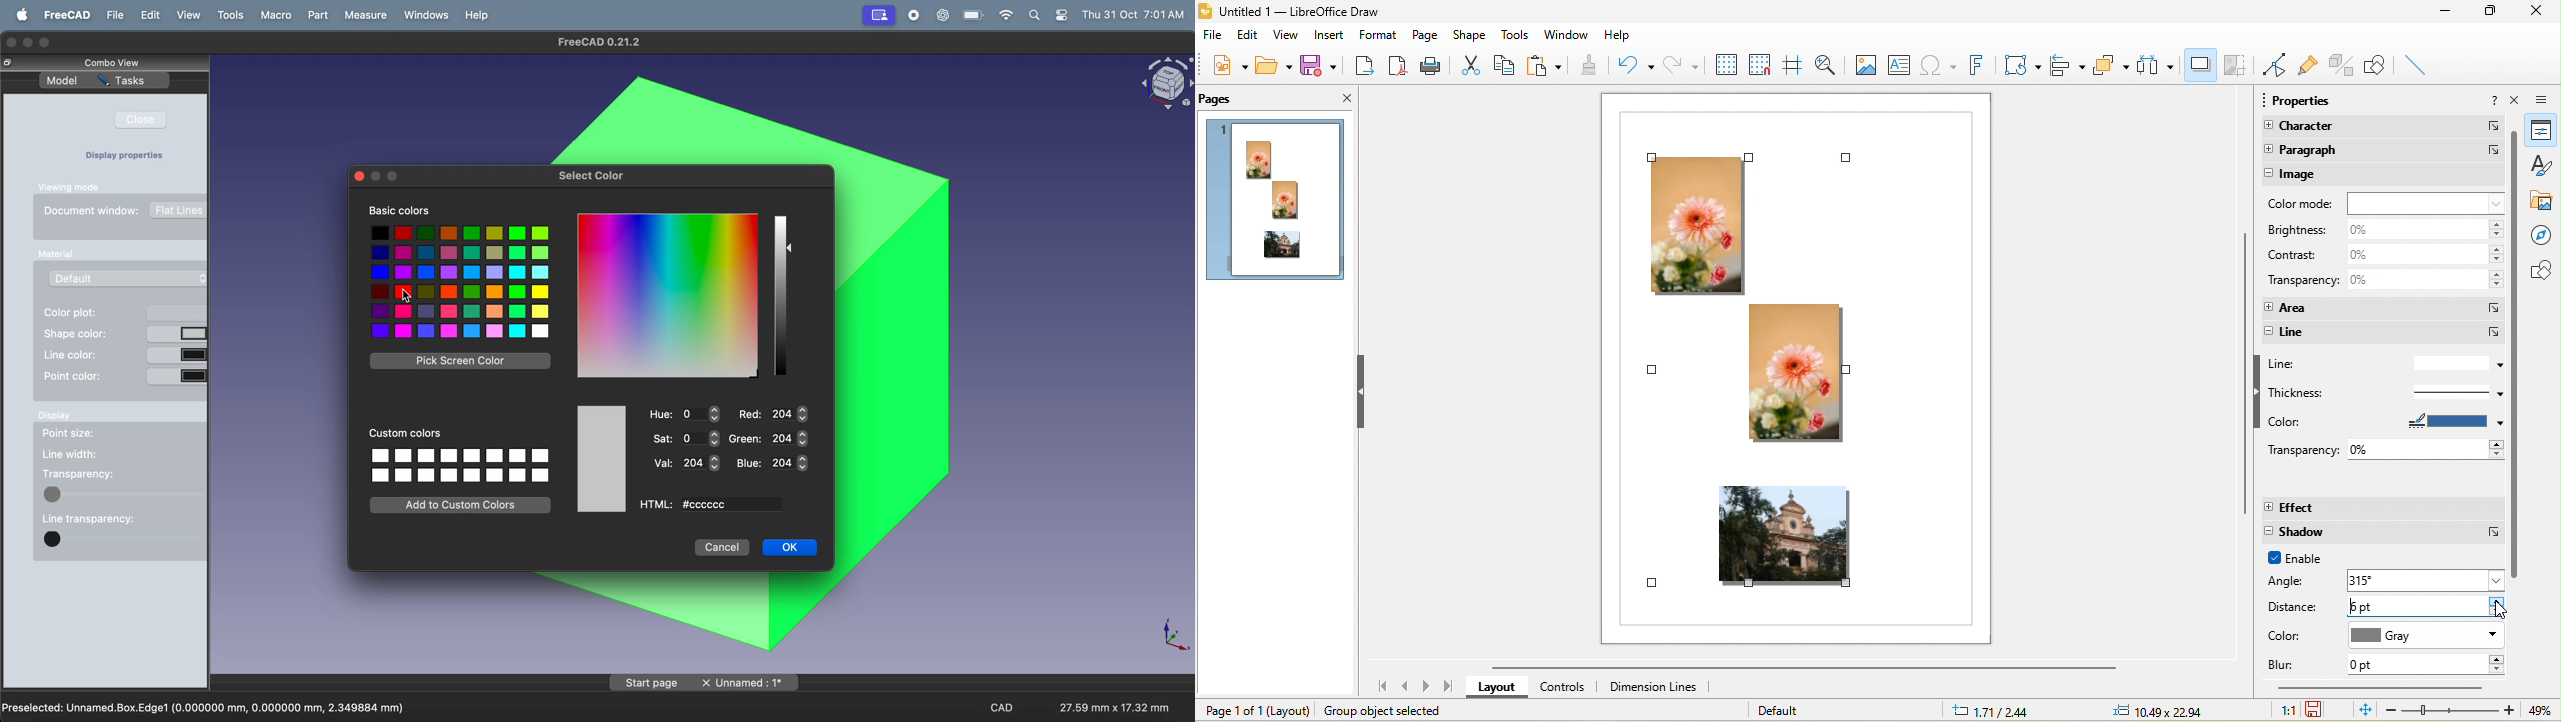 The width and height of the screenshot is (2576, 728). I want to click on snap to grids, so click(1760, 63).